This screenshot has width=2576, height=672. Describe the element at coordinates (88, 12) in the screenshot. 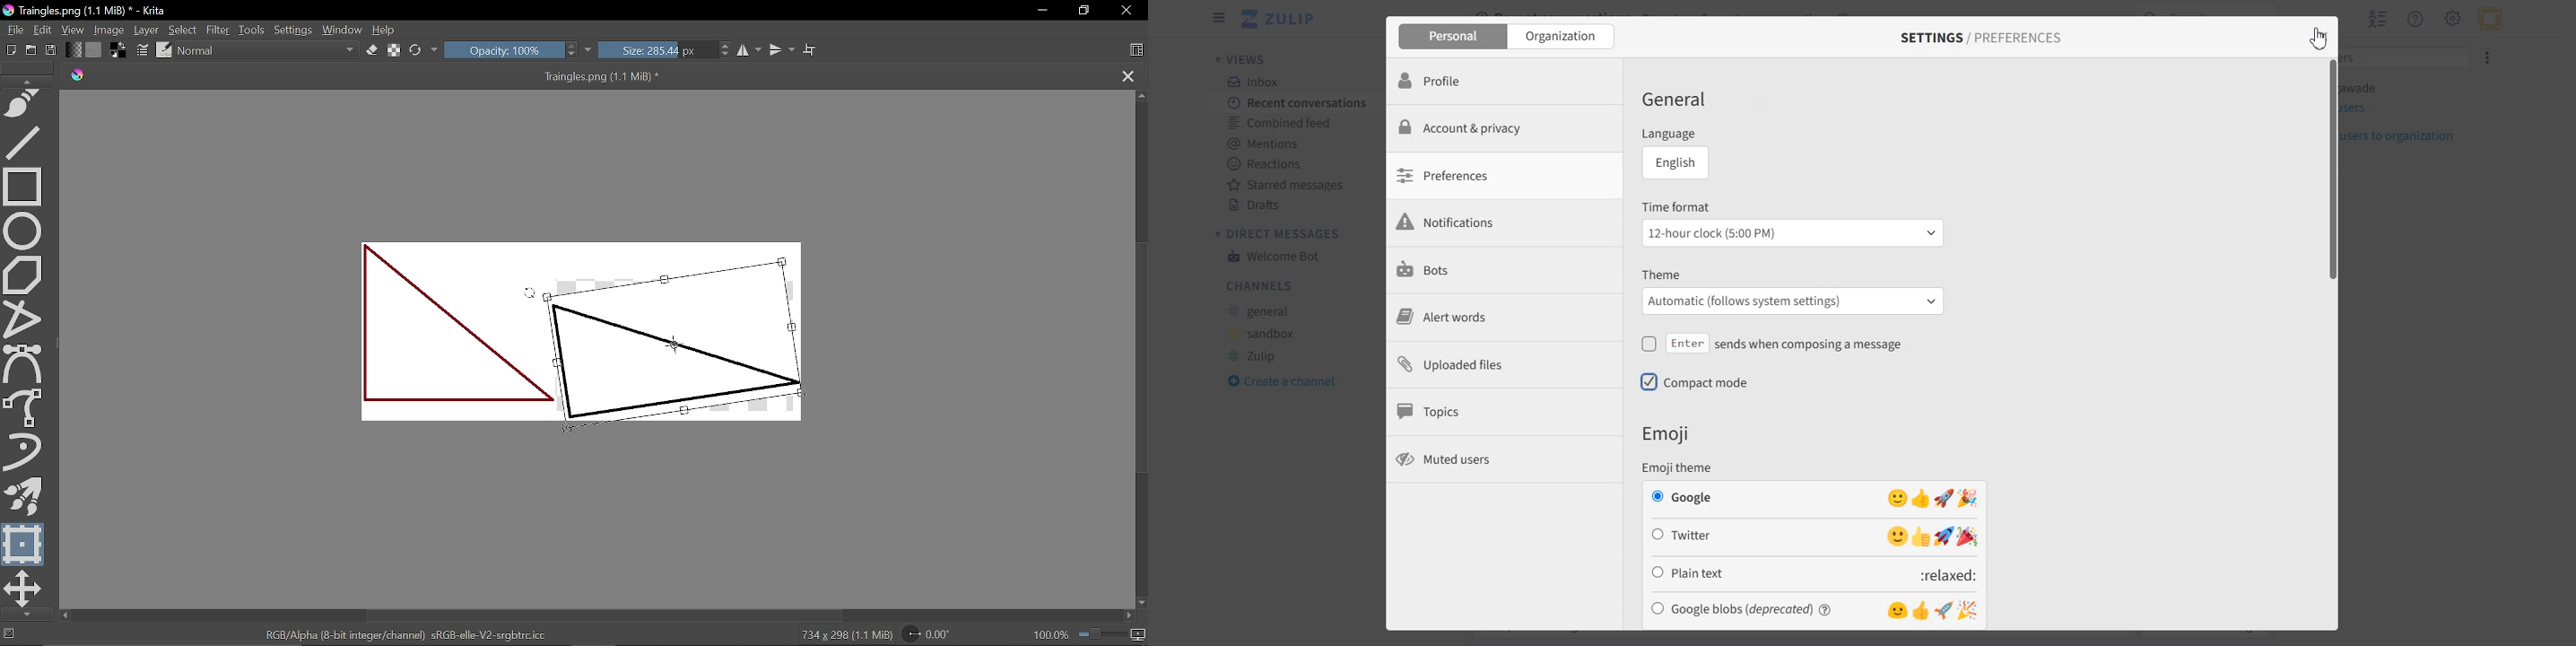

I see `Traingles.png (1.1 MiB) * - Krita` at that location.